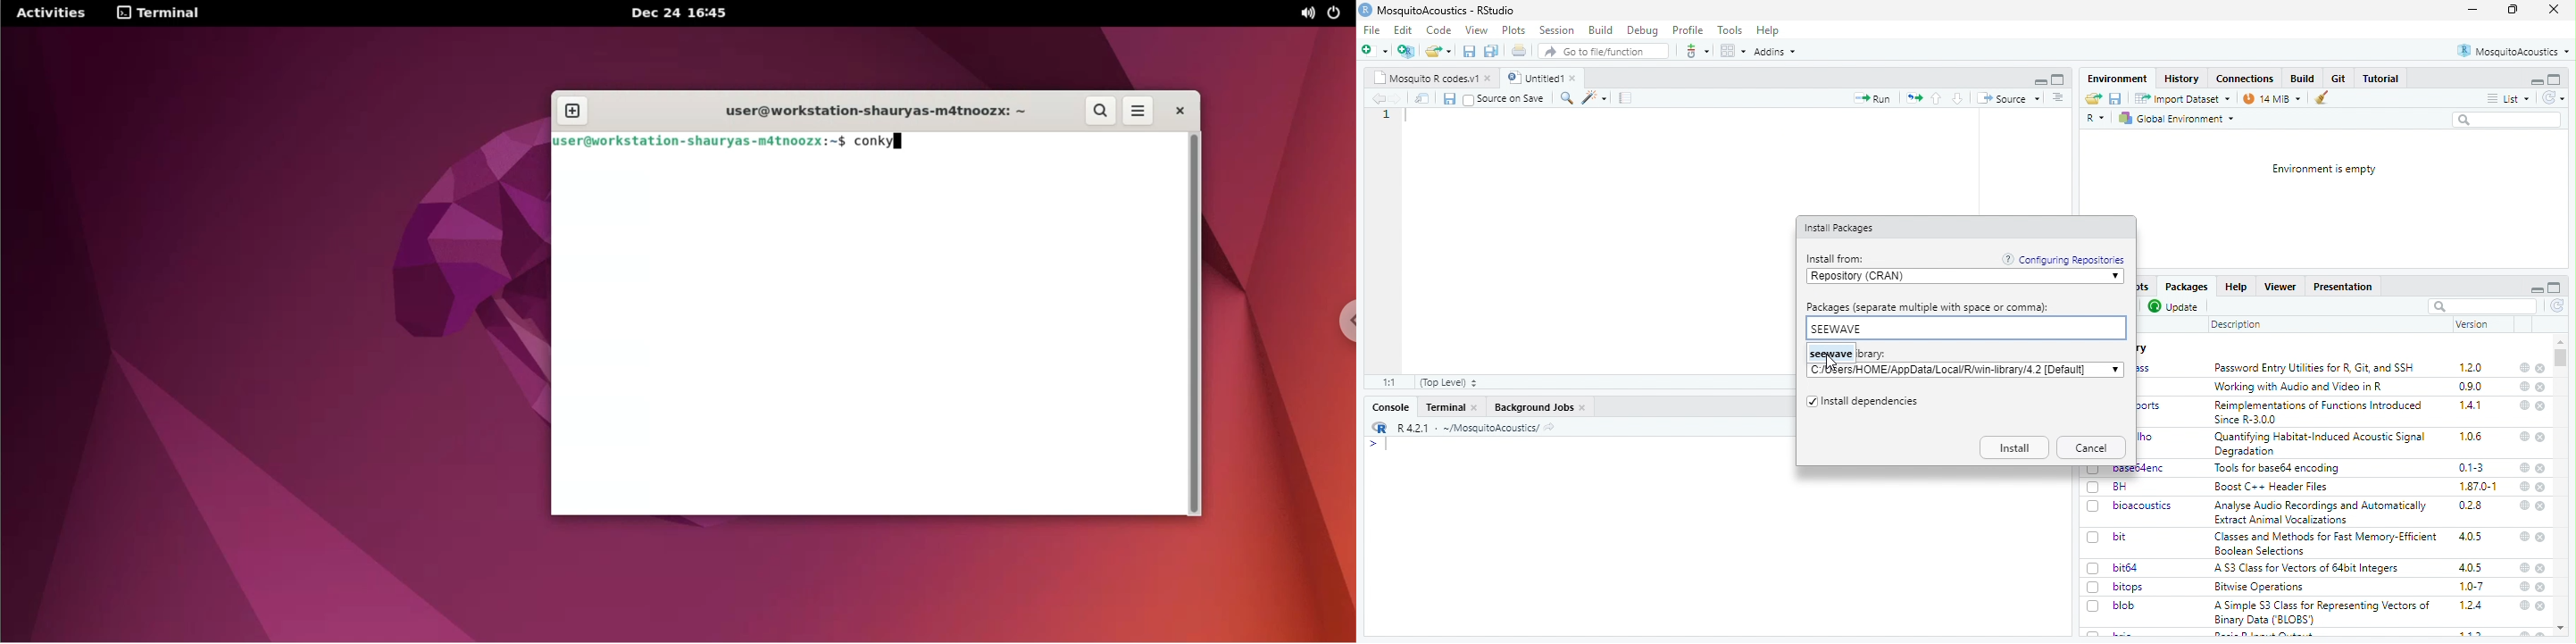 This screenshot has height=644, width=2576. I want to click on web, so click(2525, 368).